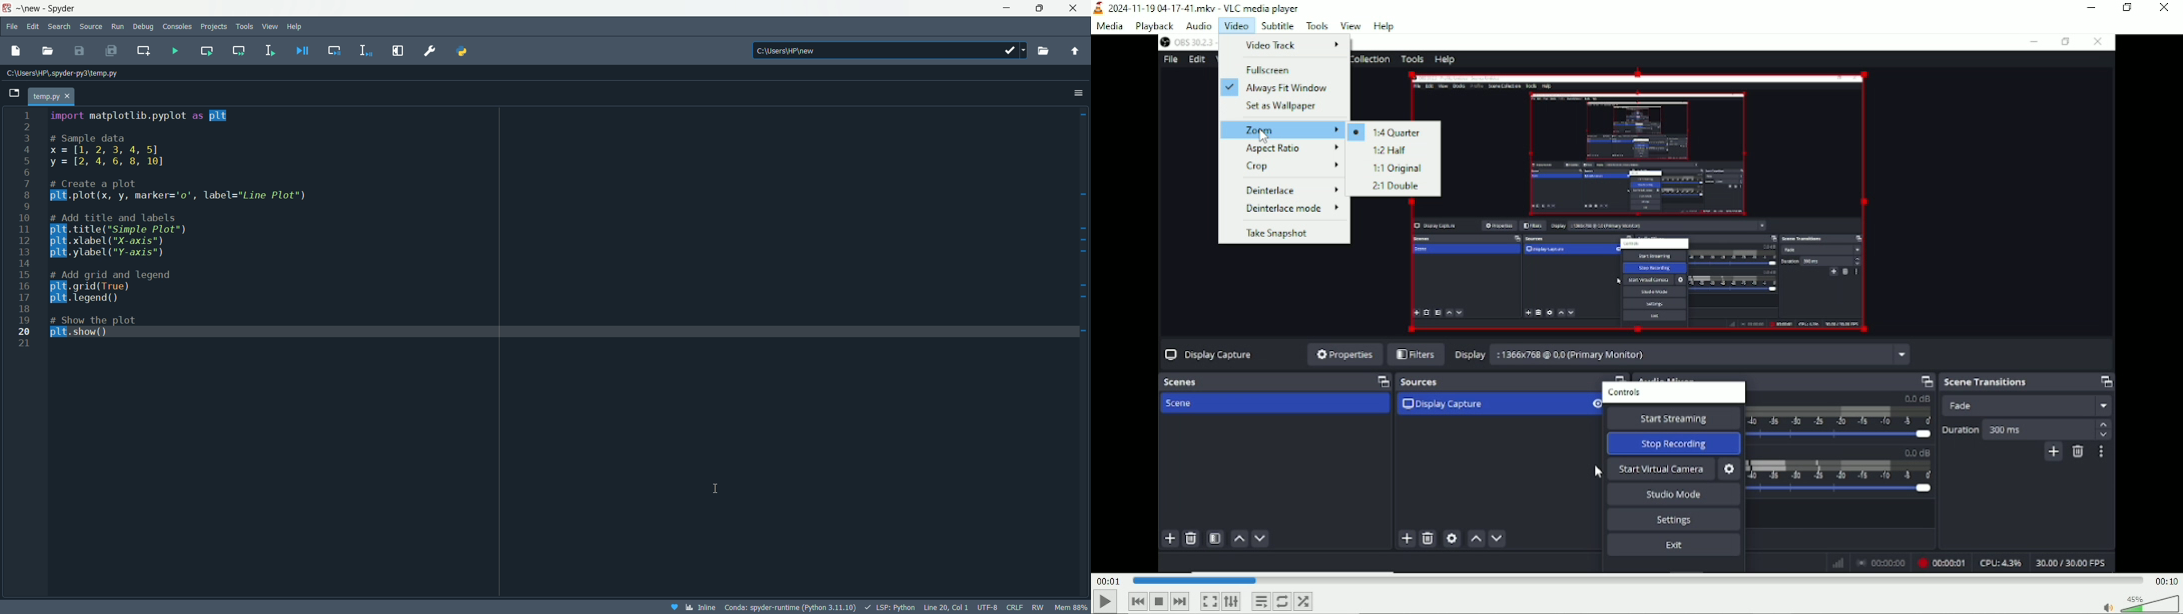 The width and height of the screenshot is (2184, 616). I want to click on help, so click(1383, 26).